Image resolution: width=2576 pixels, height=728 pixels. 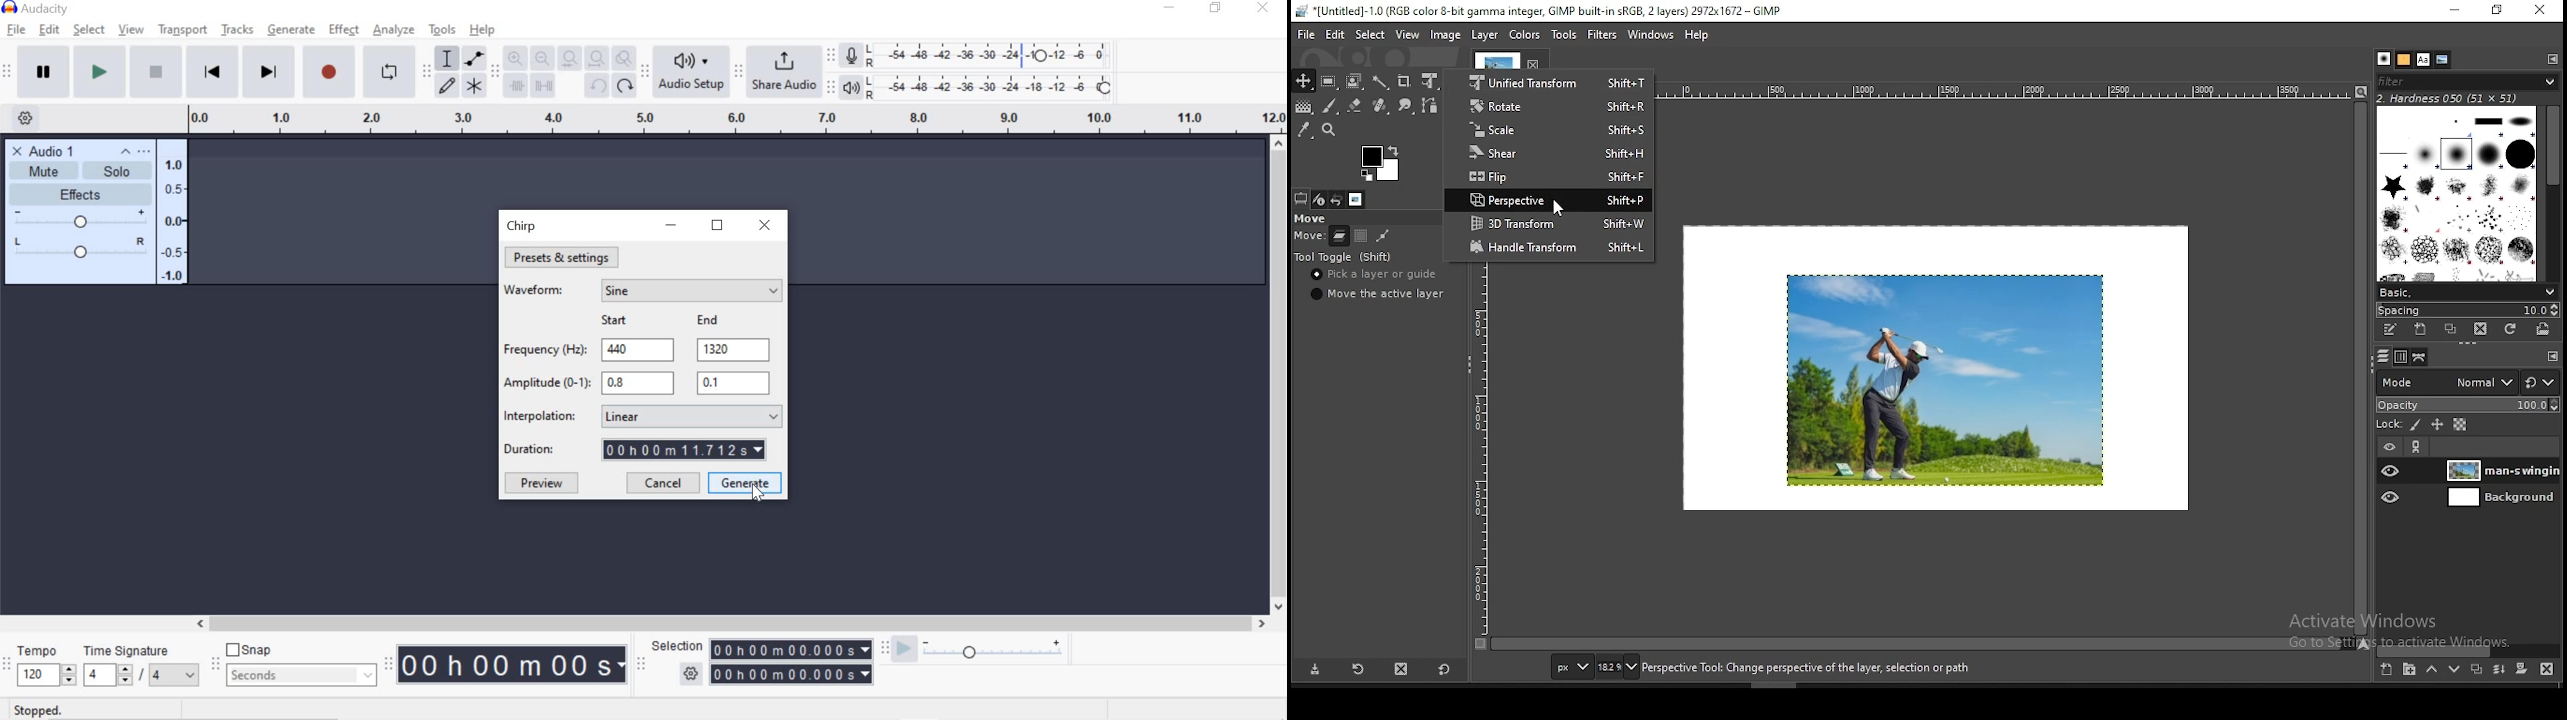 I want to click on minimize, so click(x=670, y=223).